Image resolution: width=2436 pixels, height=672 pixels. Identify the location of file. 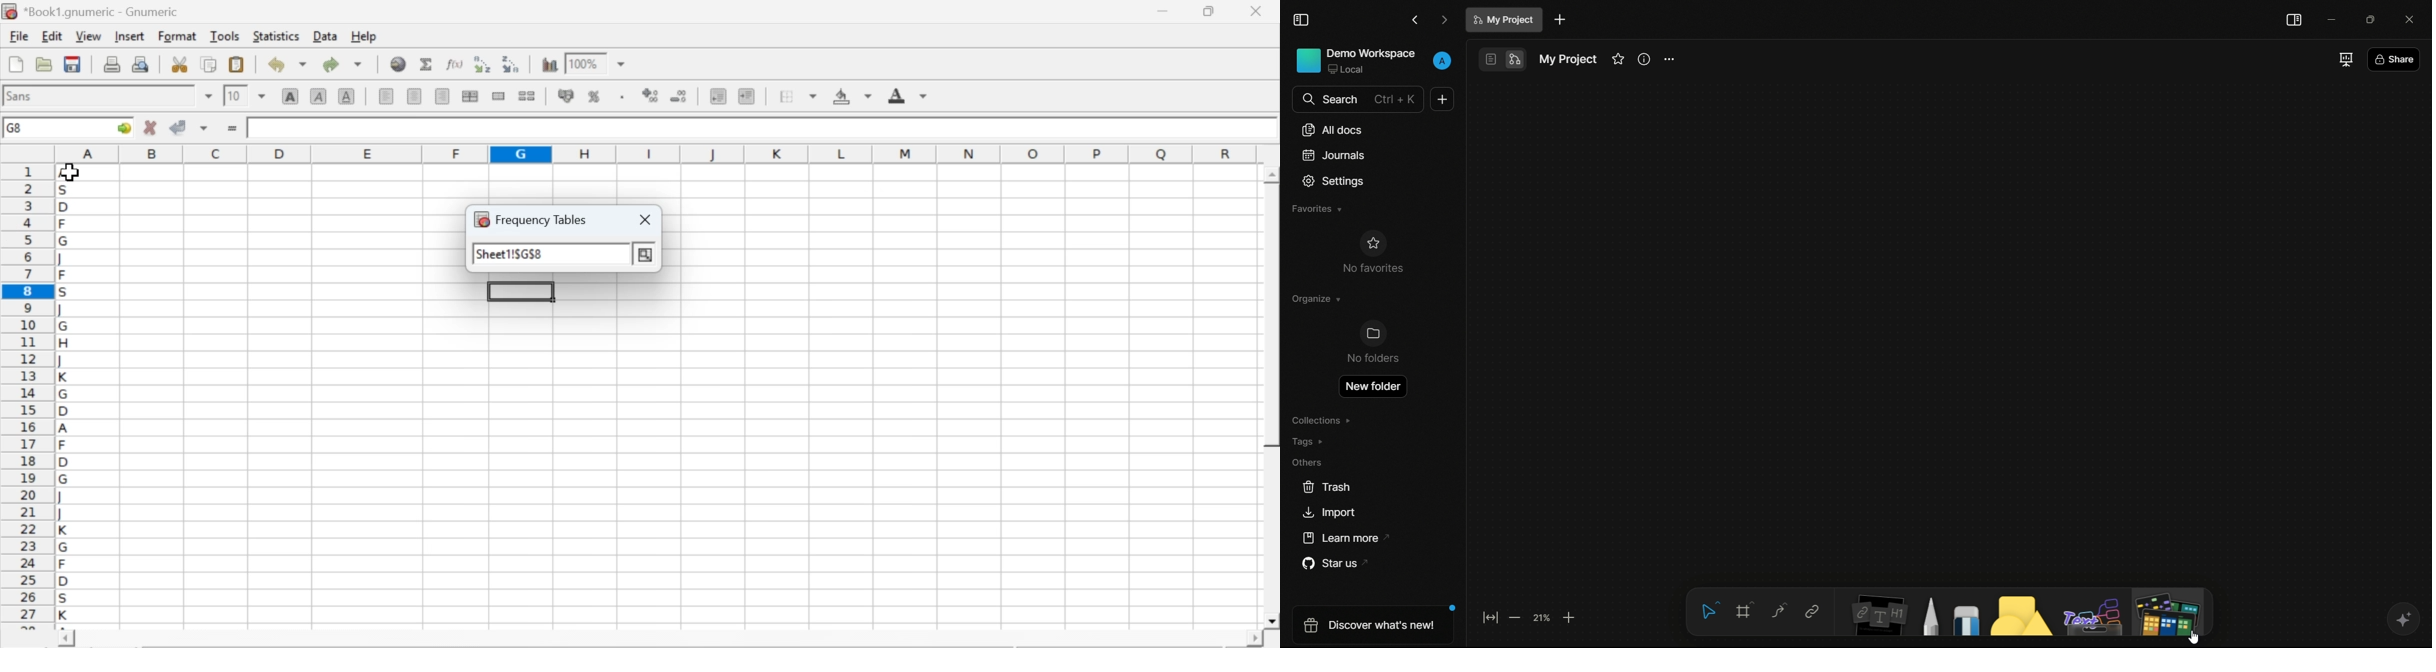
(18, 37).